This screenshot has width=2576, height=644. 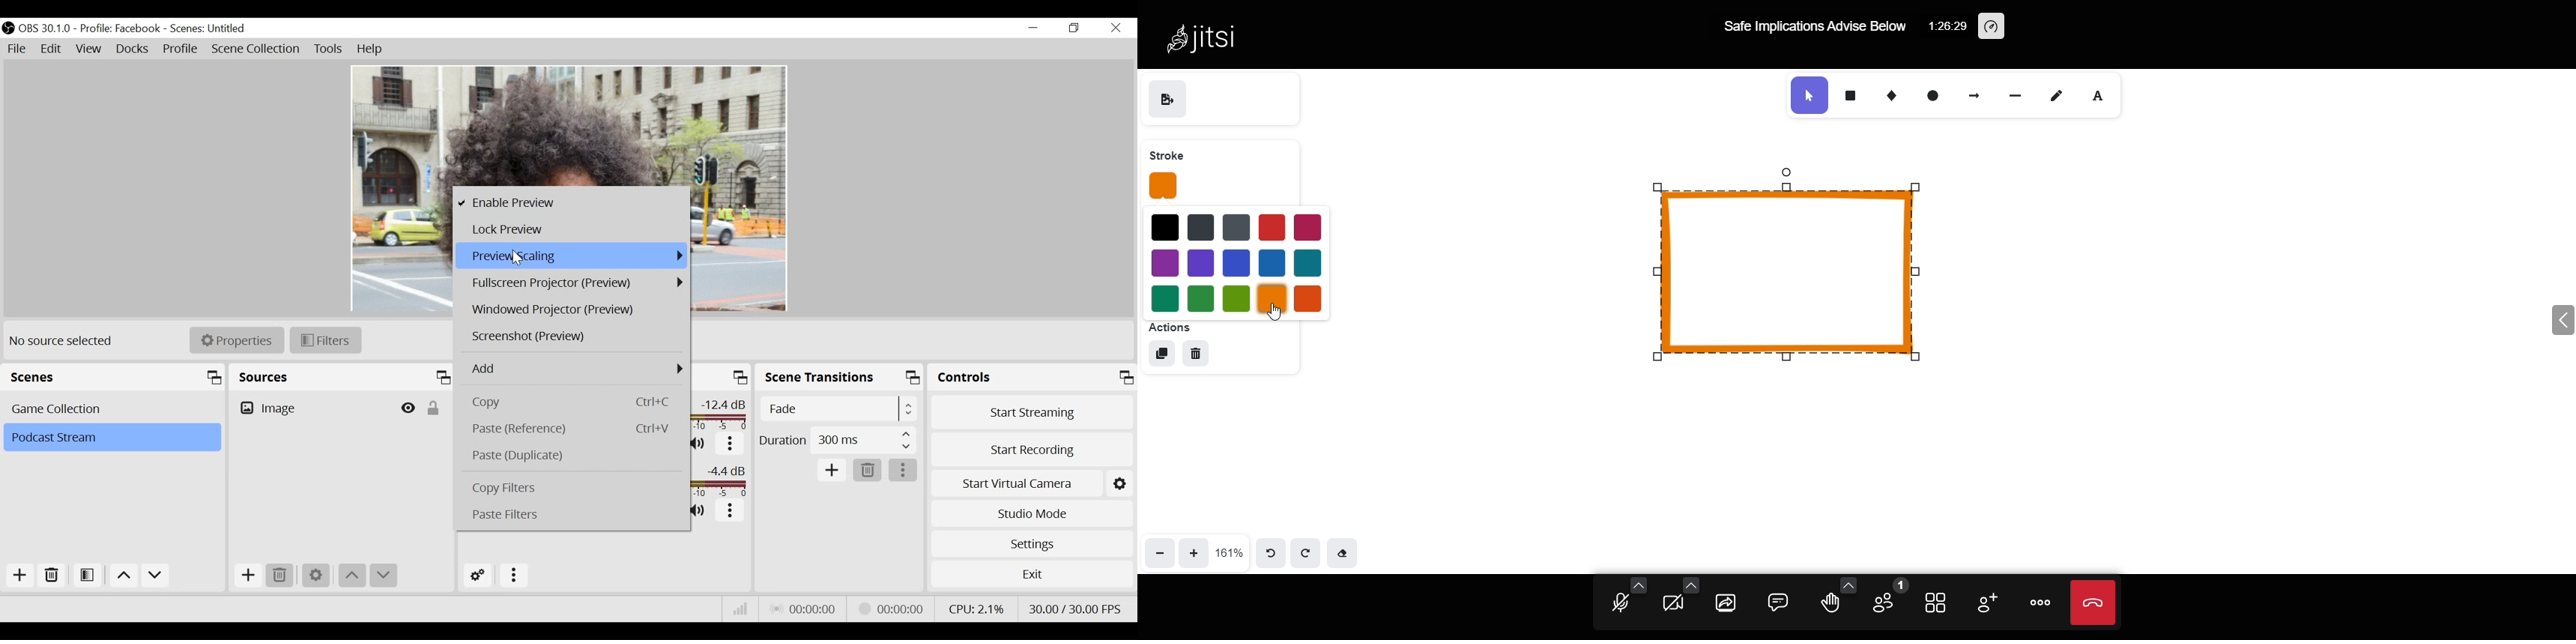 What do you see at coordinates (1191, 552) in the screenshot?
I see `zoom in` at bounding box center [1191, 552].